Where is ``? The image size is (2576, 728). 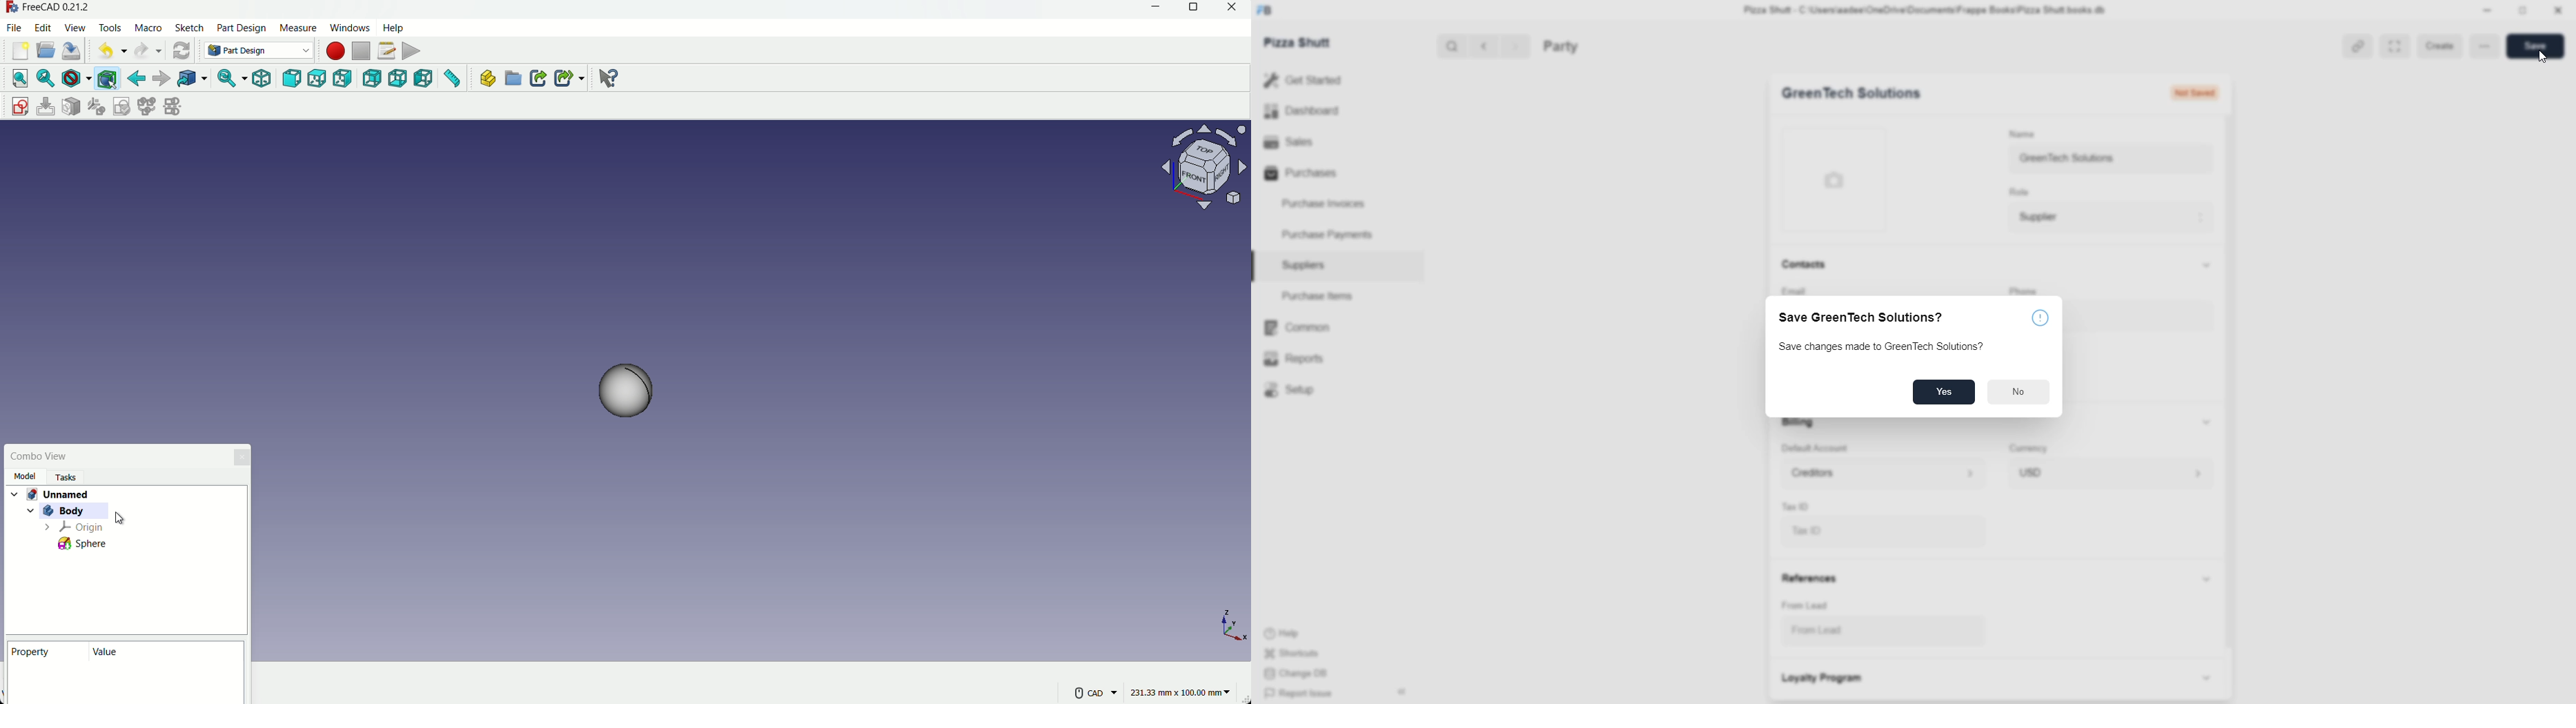
 is located at coordinates (1201, 166).